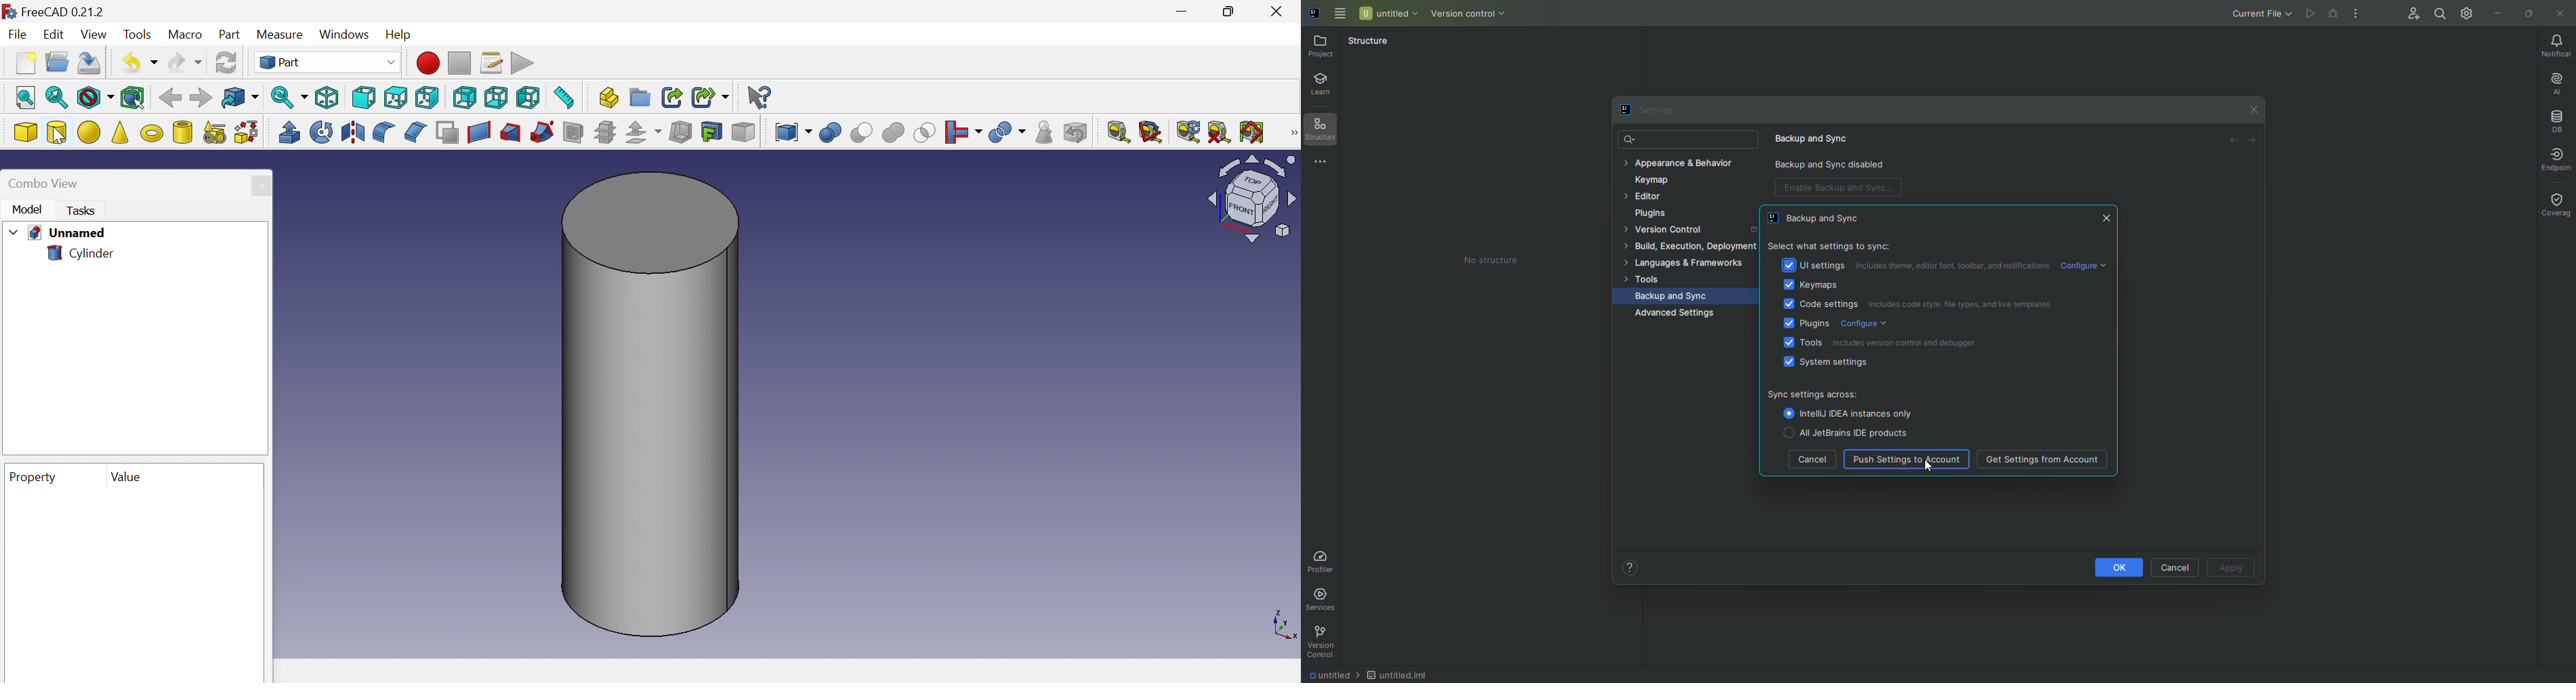 The width and height of the screenshot is (2576, 700). Describe the element at coordinates (57, 98) in the screenshot. I see `Fit selection` at that location.